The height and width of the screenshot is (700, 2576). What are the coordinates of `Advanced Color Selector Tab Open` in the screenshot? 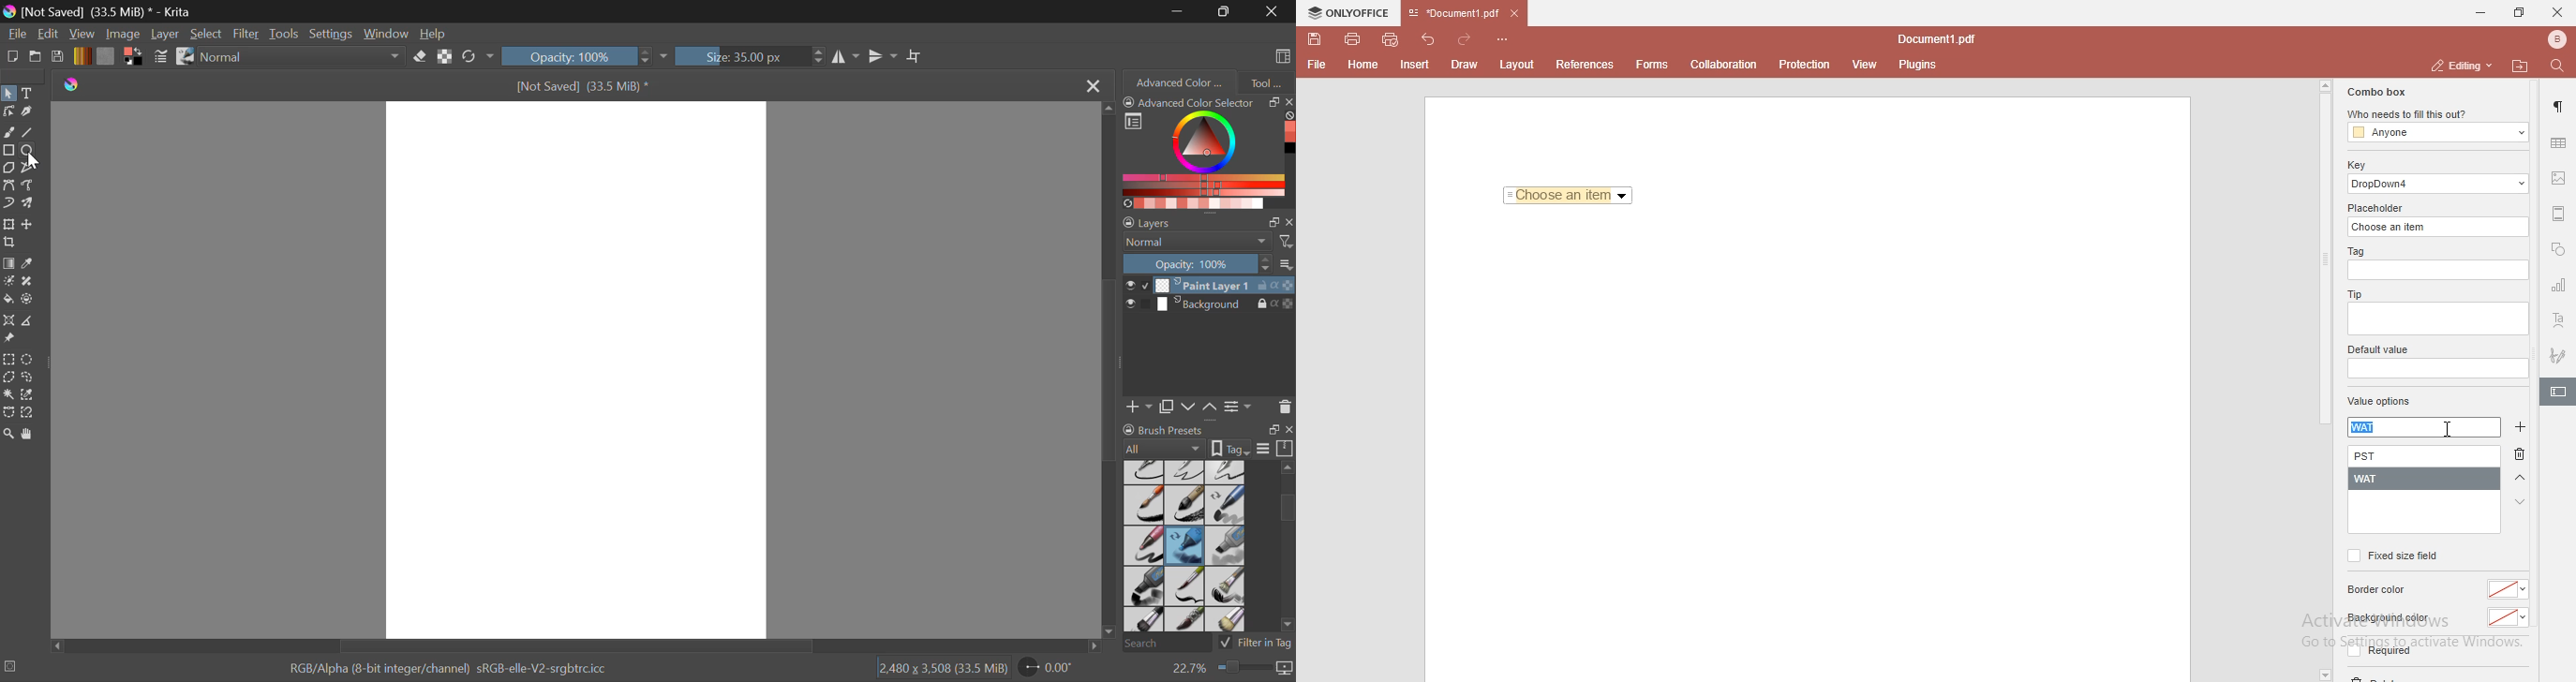 It's located at (1179, 82).